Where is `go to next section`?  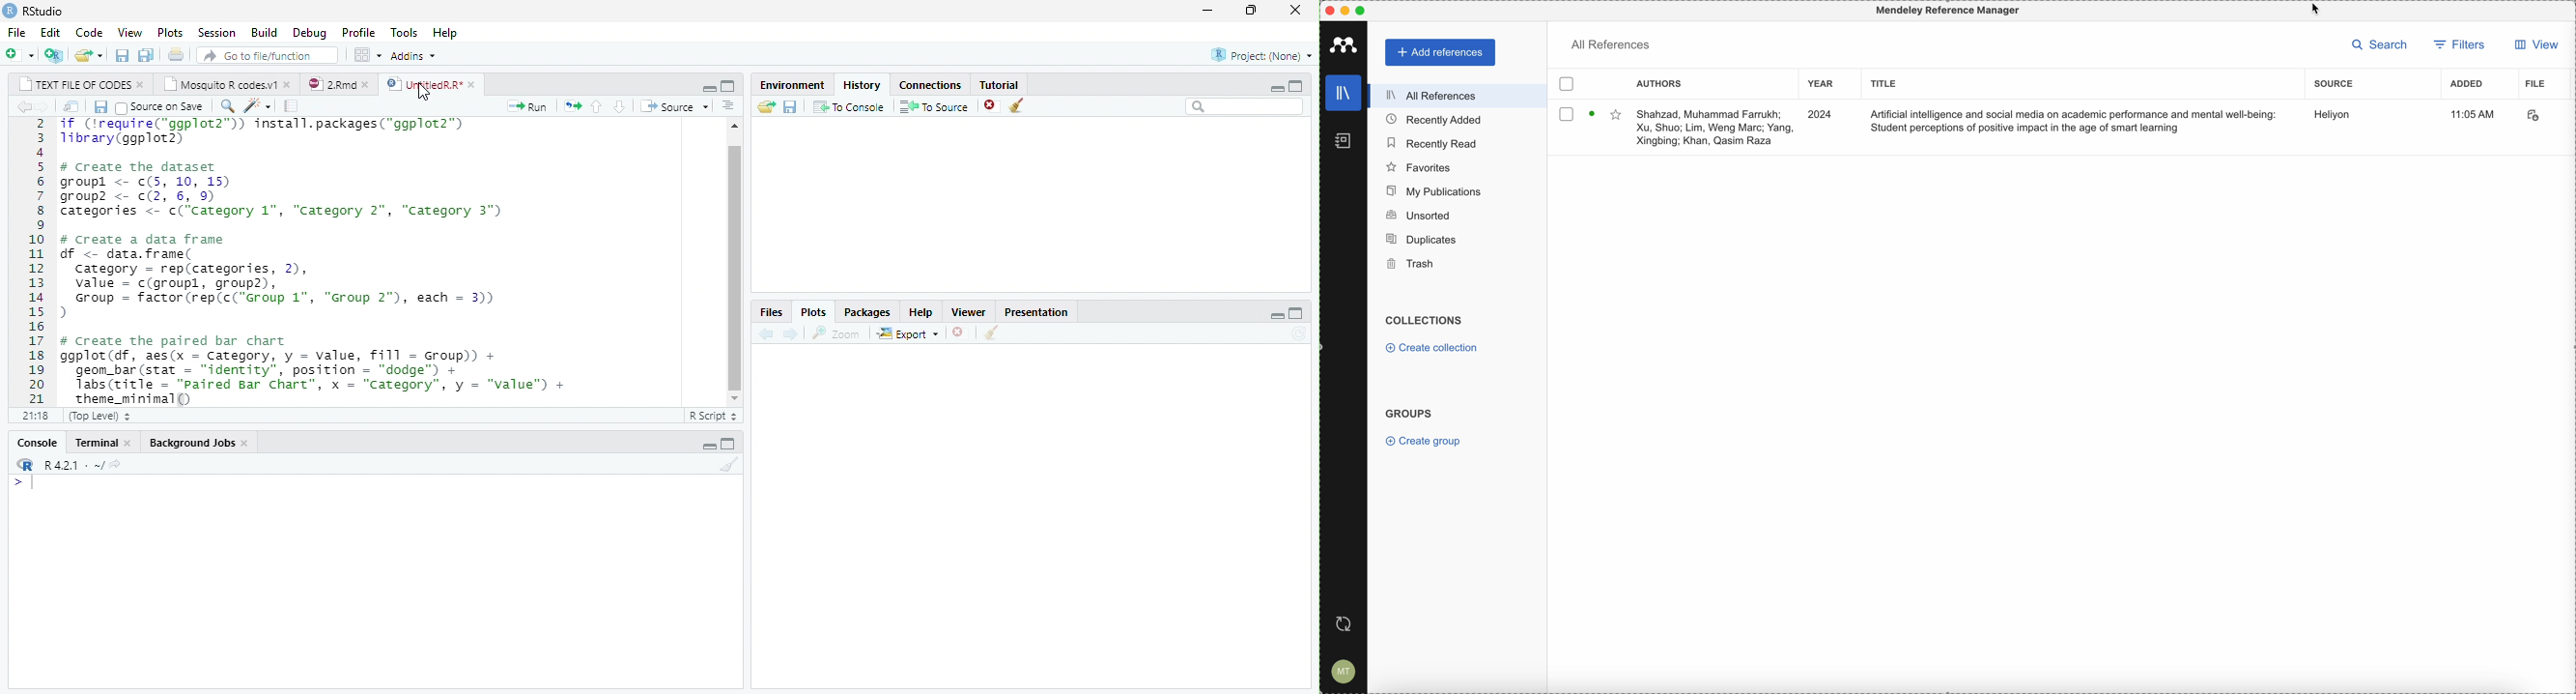
go to next section is located at coordinates (727, 106).